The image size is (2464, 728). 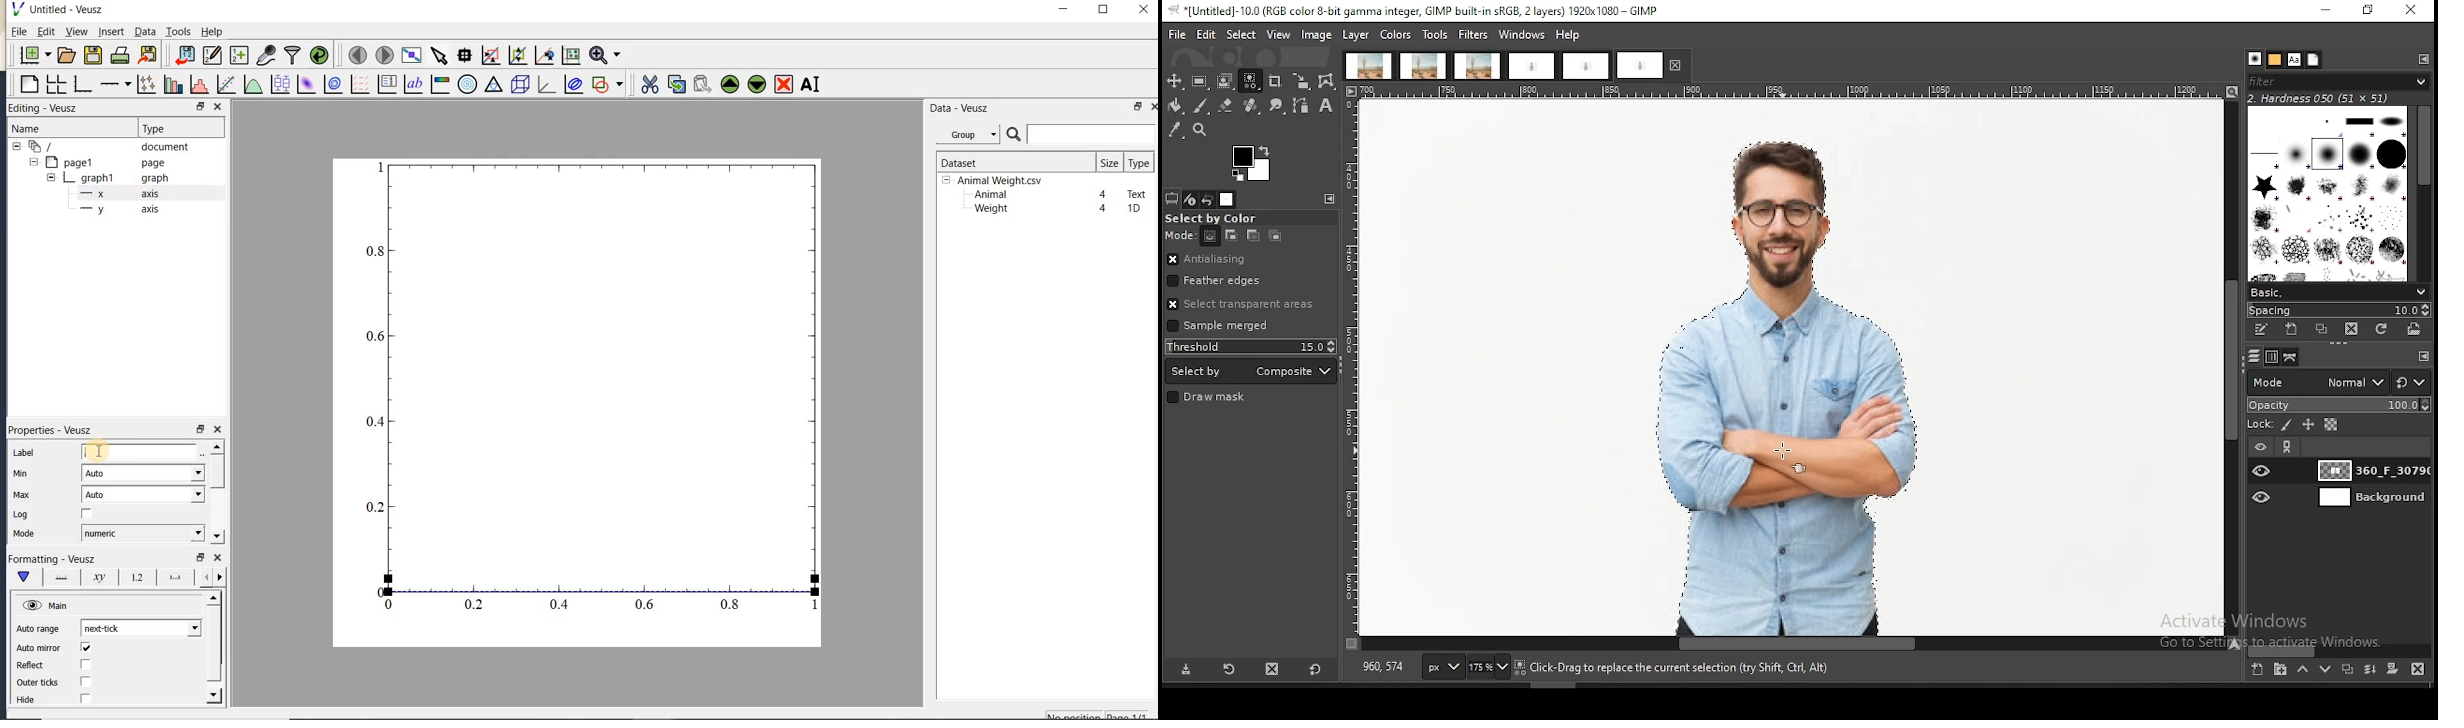 What do you see at coordinates (319, 54) in the screenshot?
I see `reload linked datasets` at bounding box center [319, 54].